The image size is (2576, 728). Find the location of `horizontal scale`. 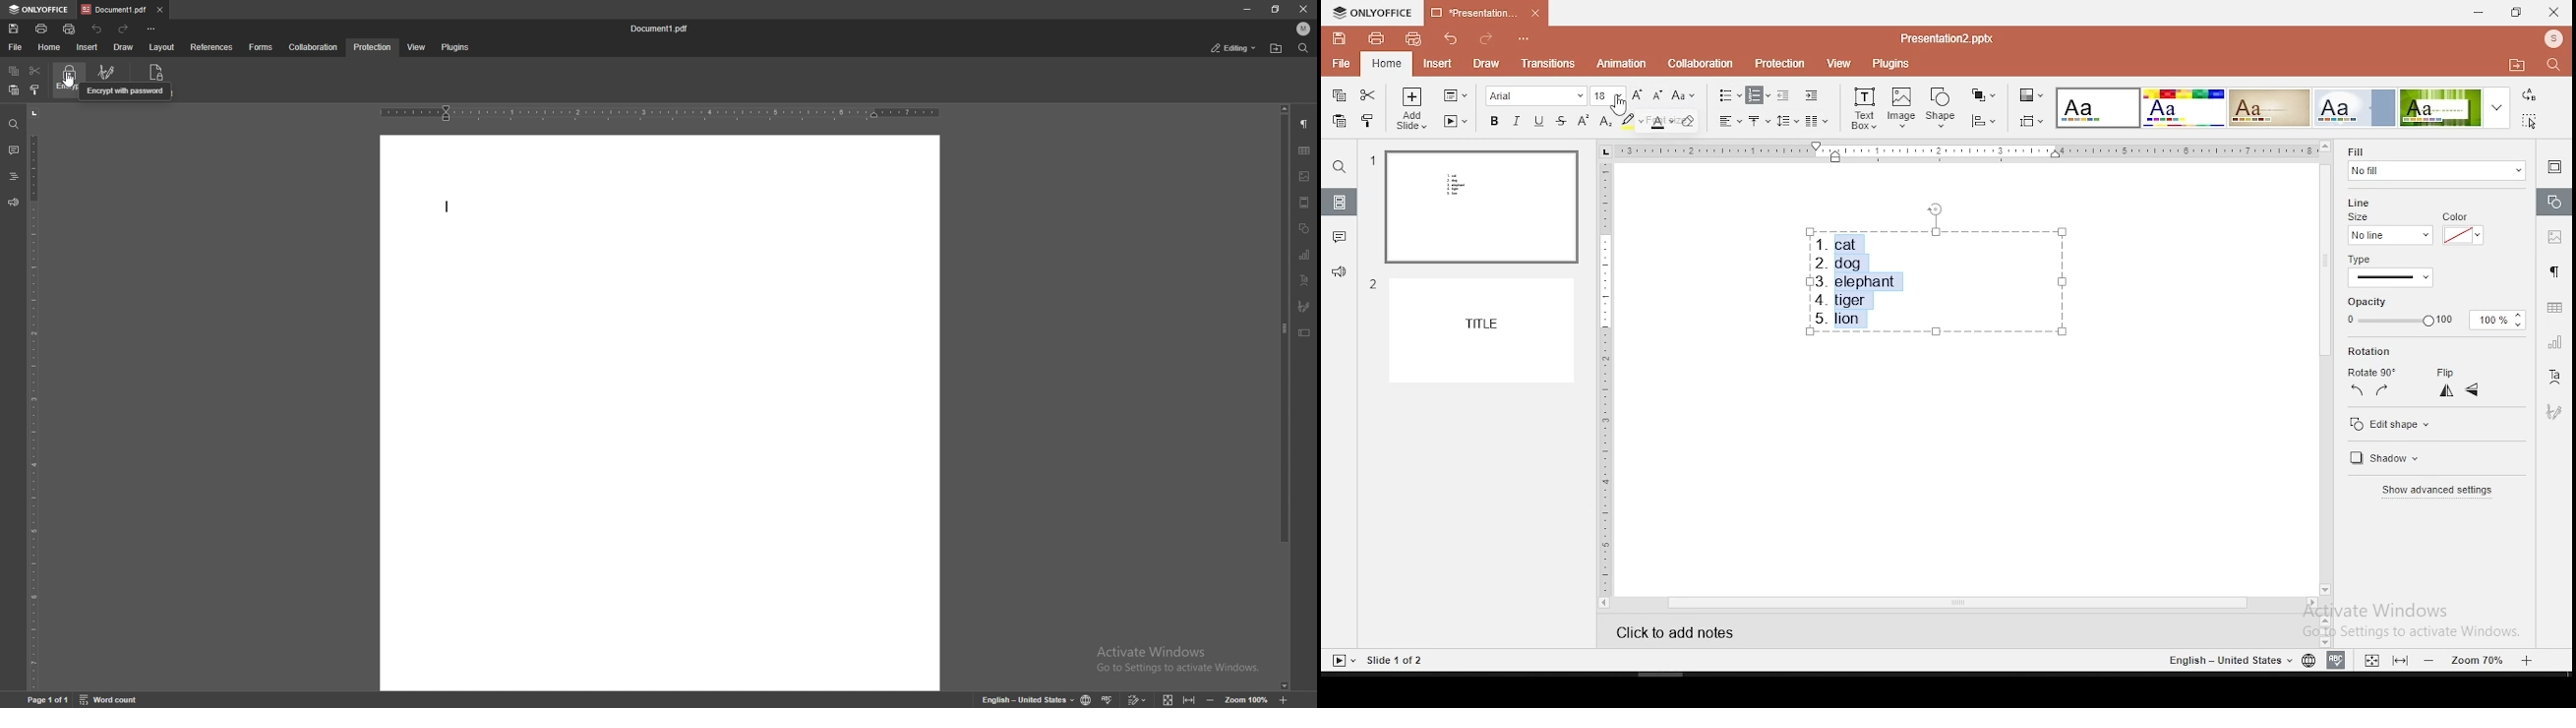

horizontal scale is located at coordinates (1966, 150).